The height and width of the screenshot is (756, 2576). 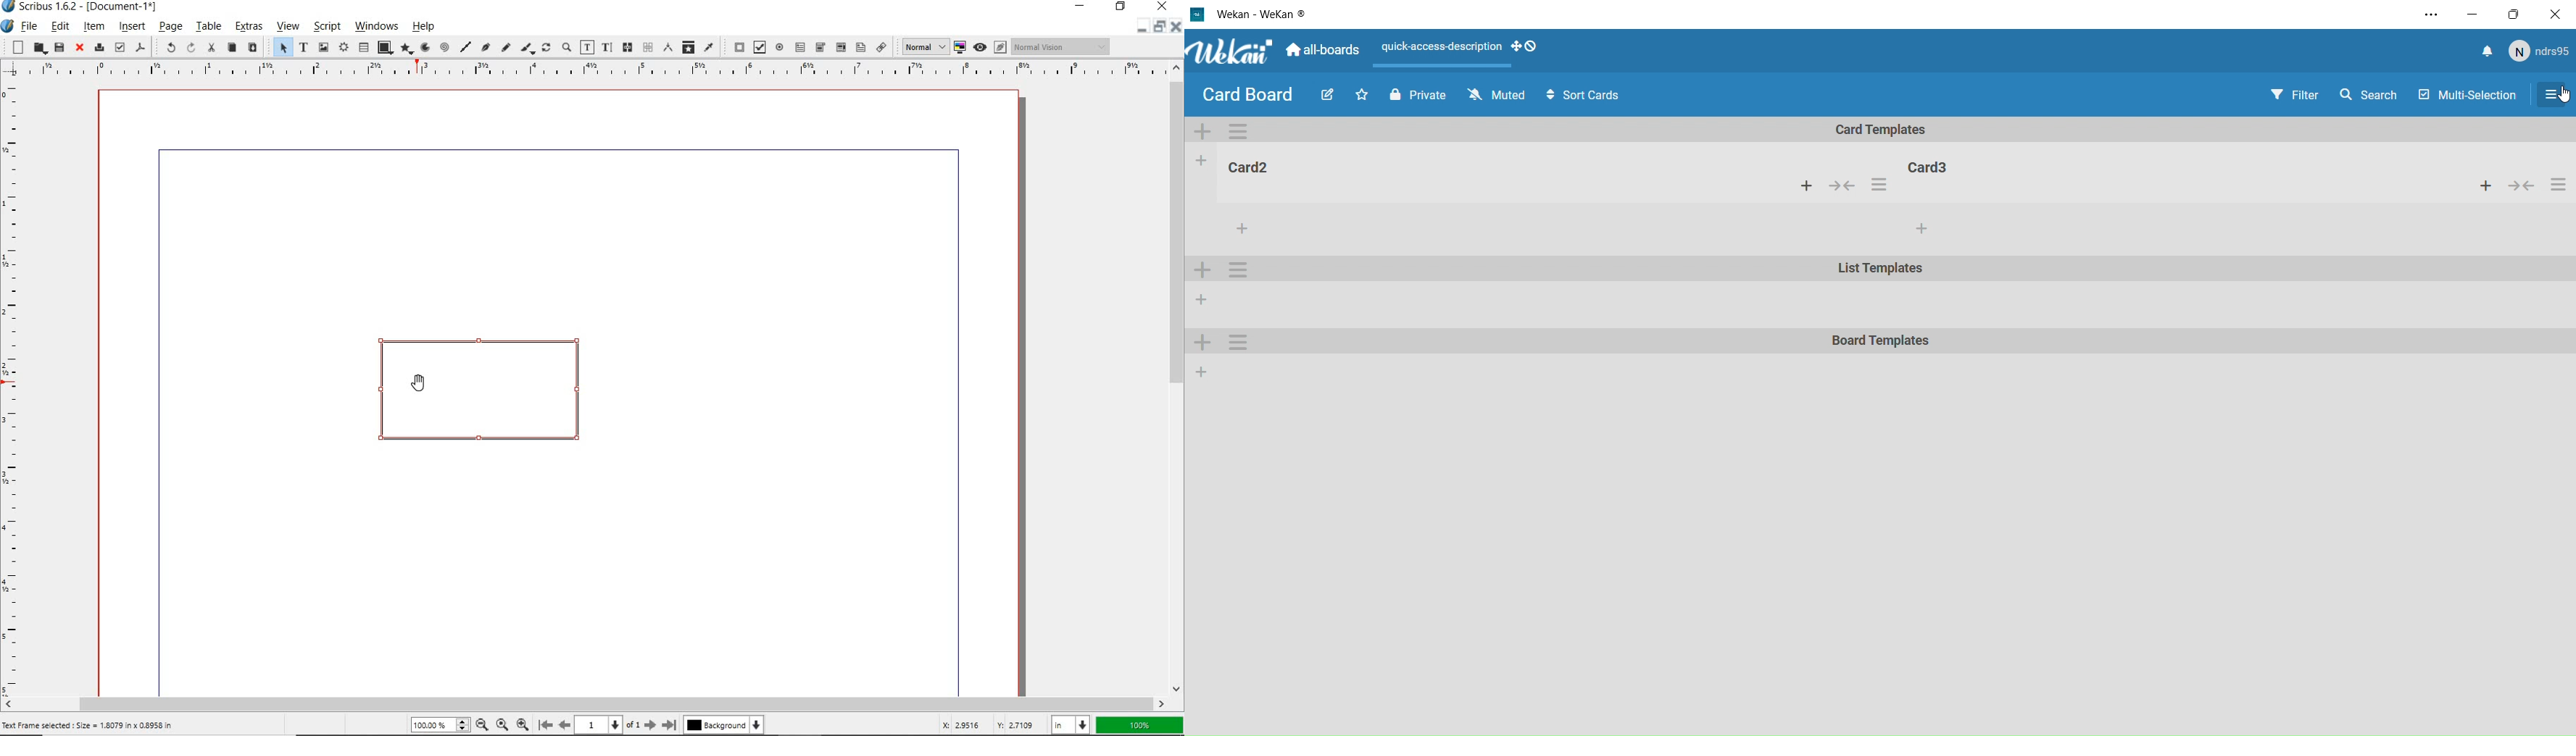 What do you see at coordinates (667, 47) in the screenshot?
I see `measurements` at bounding box center [667, 47].